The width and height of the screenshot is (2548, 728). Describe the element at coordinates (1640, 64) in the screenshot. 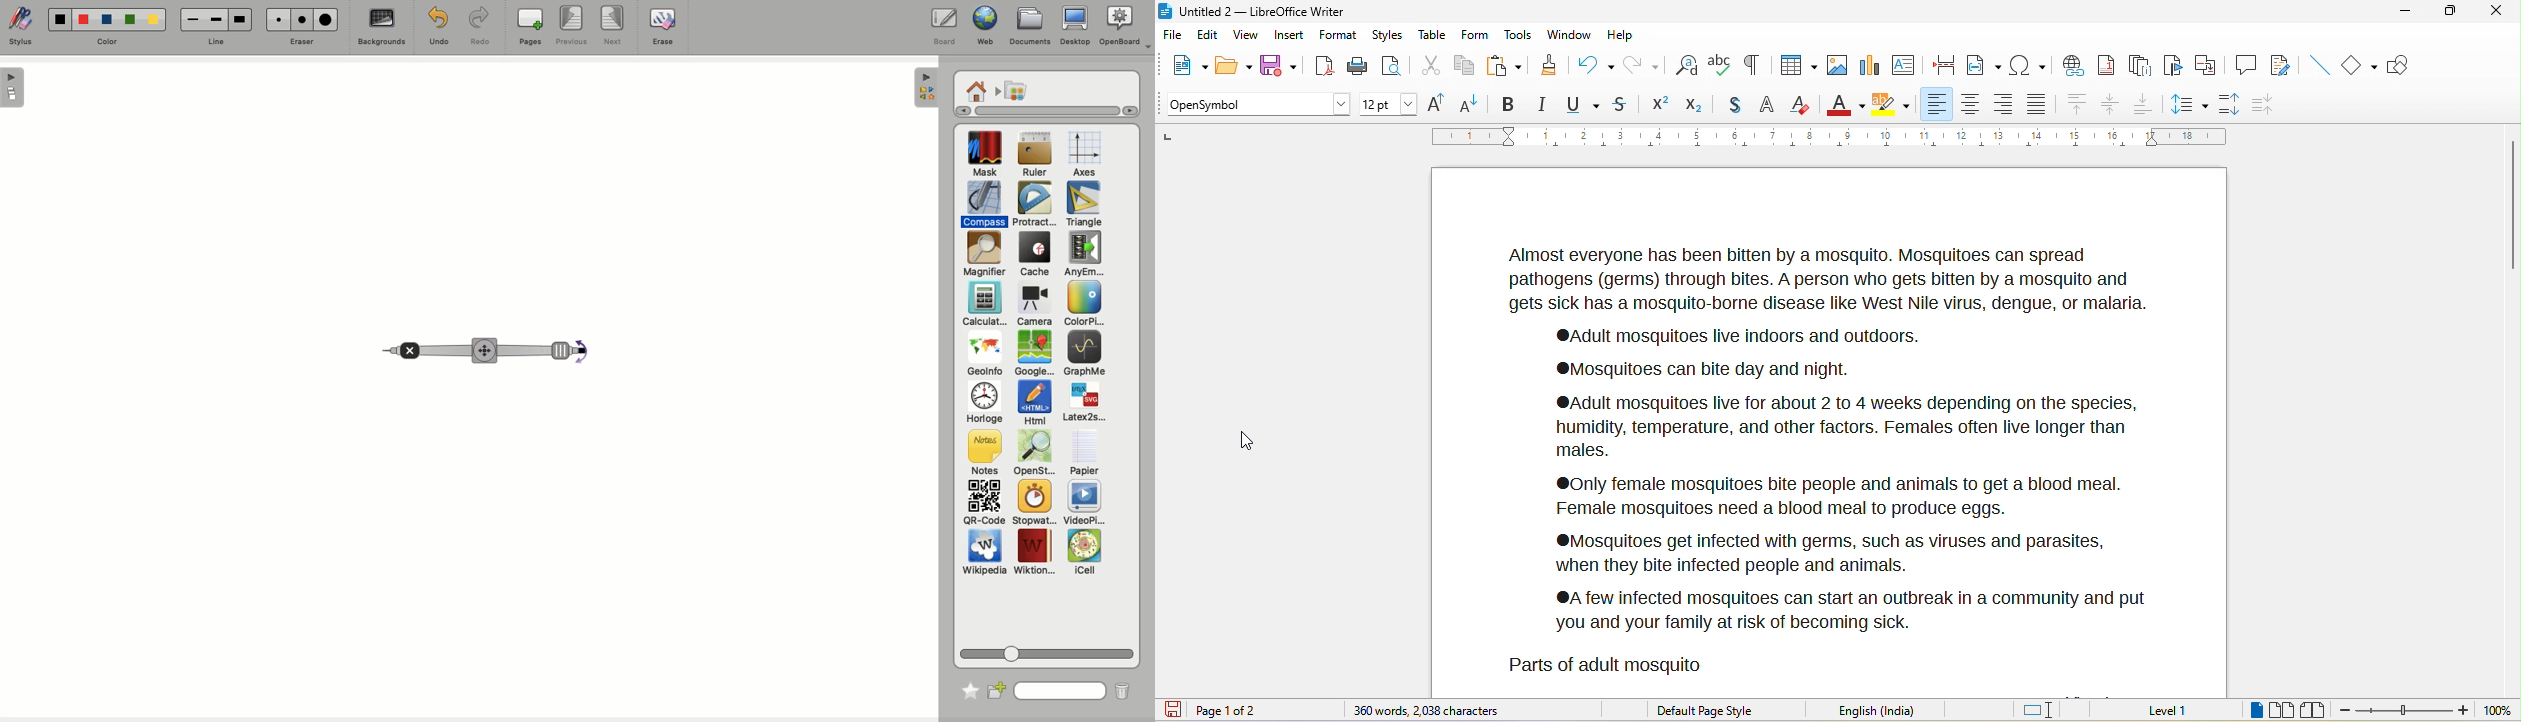

I see `redo` at that location.